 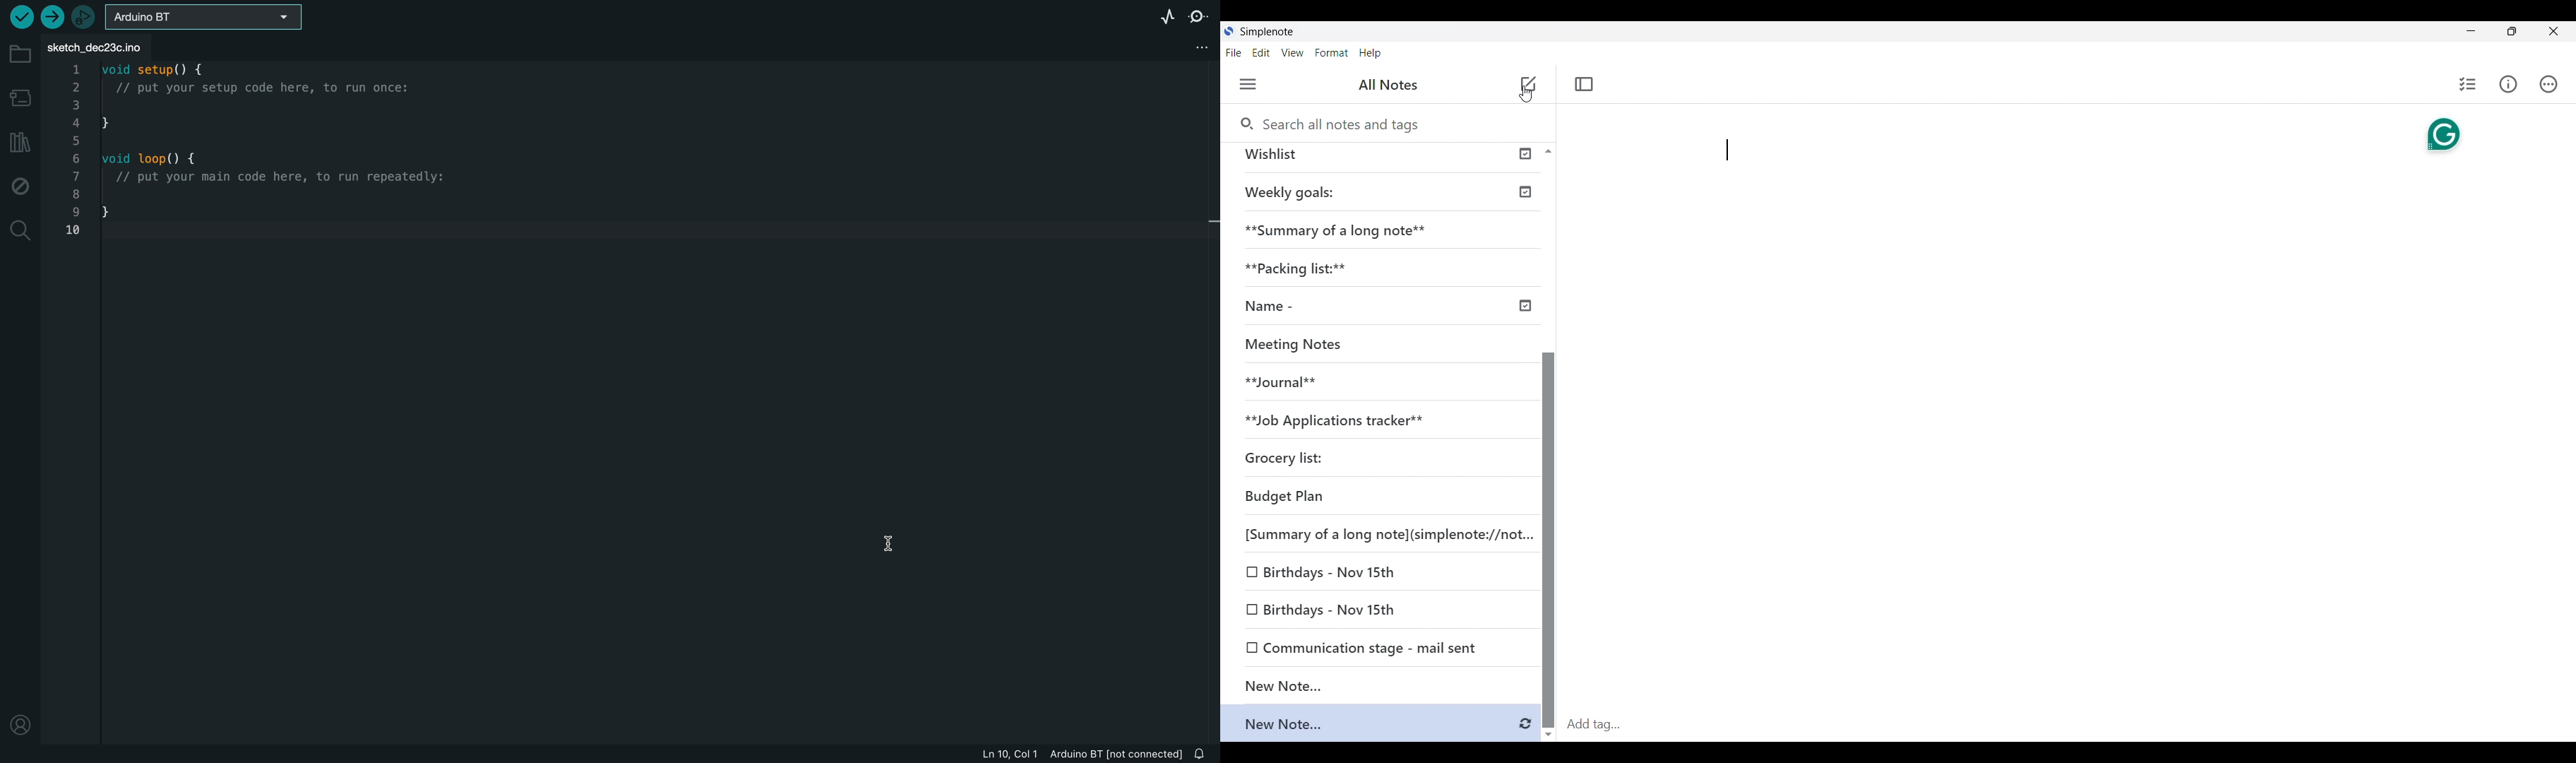 What do you see at coordinates (1548, 151) in the screenshot?
I see `Quick slide to top` at bounding box center [1548, 151].